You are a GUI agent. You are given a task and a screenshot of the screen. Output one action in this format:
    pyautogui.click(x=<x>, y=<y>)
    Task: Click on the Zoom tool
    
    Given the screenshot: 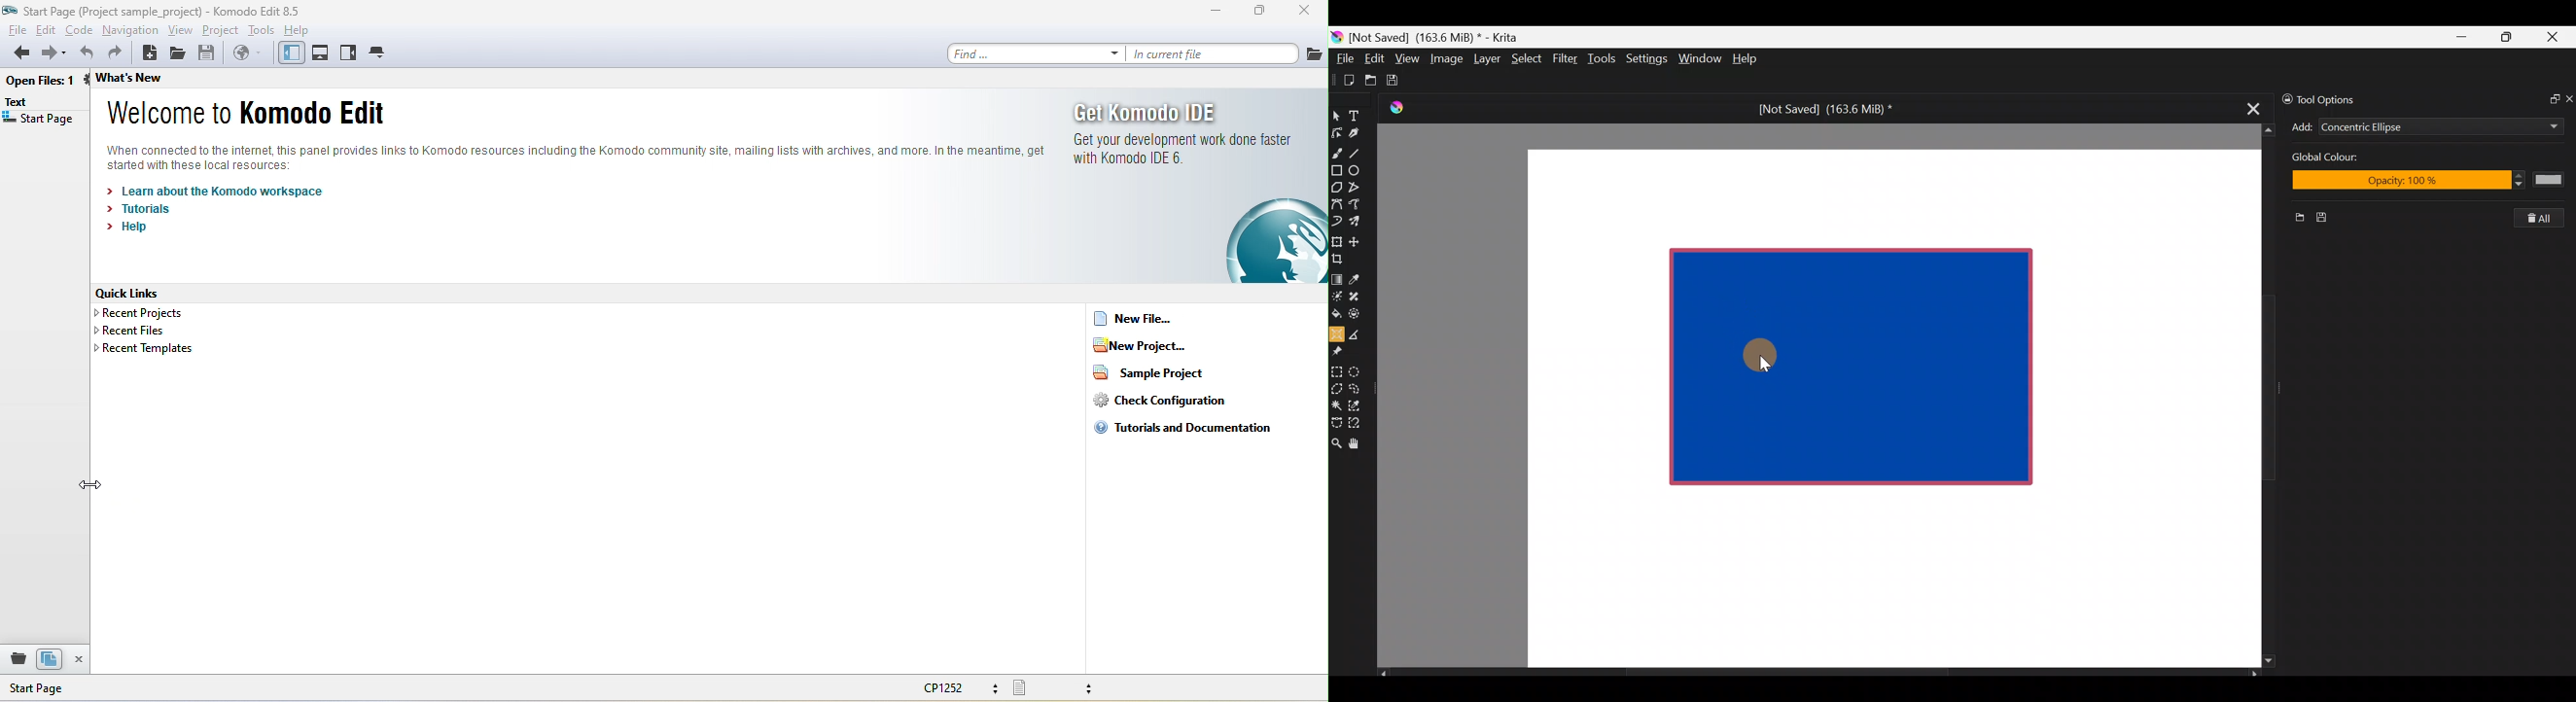 What is the action you would take?
    pyautogui.click(x=1336, y=442)
    